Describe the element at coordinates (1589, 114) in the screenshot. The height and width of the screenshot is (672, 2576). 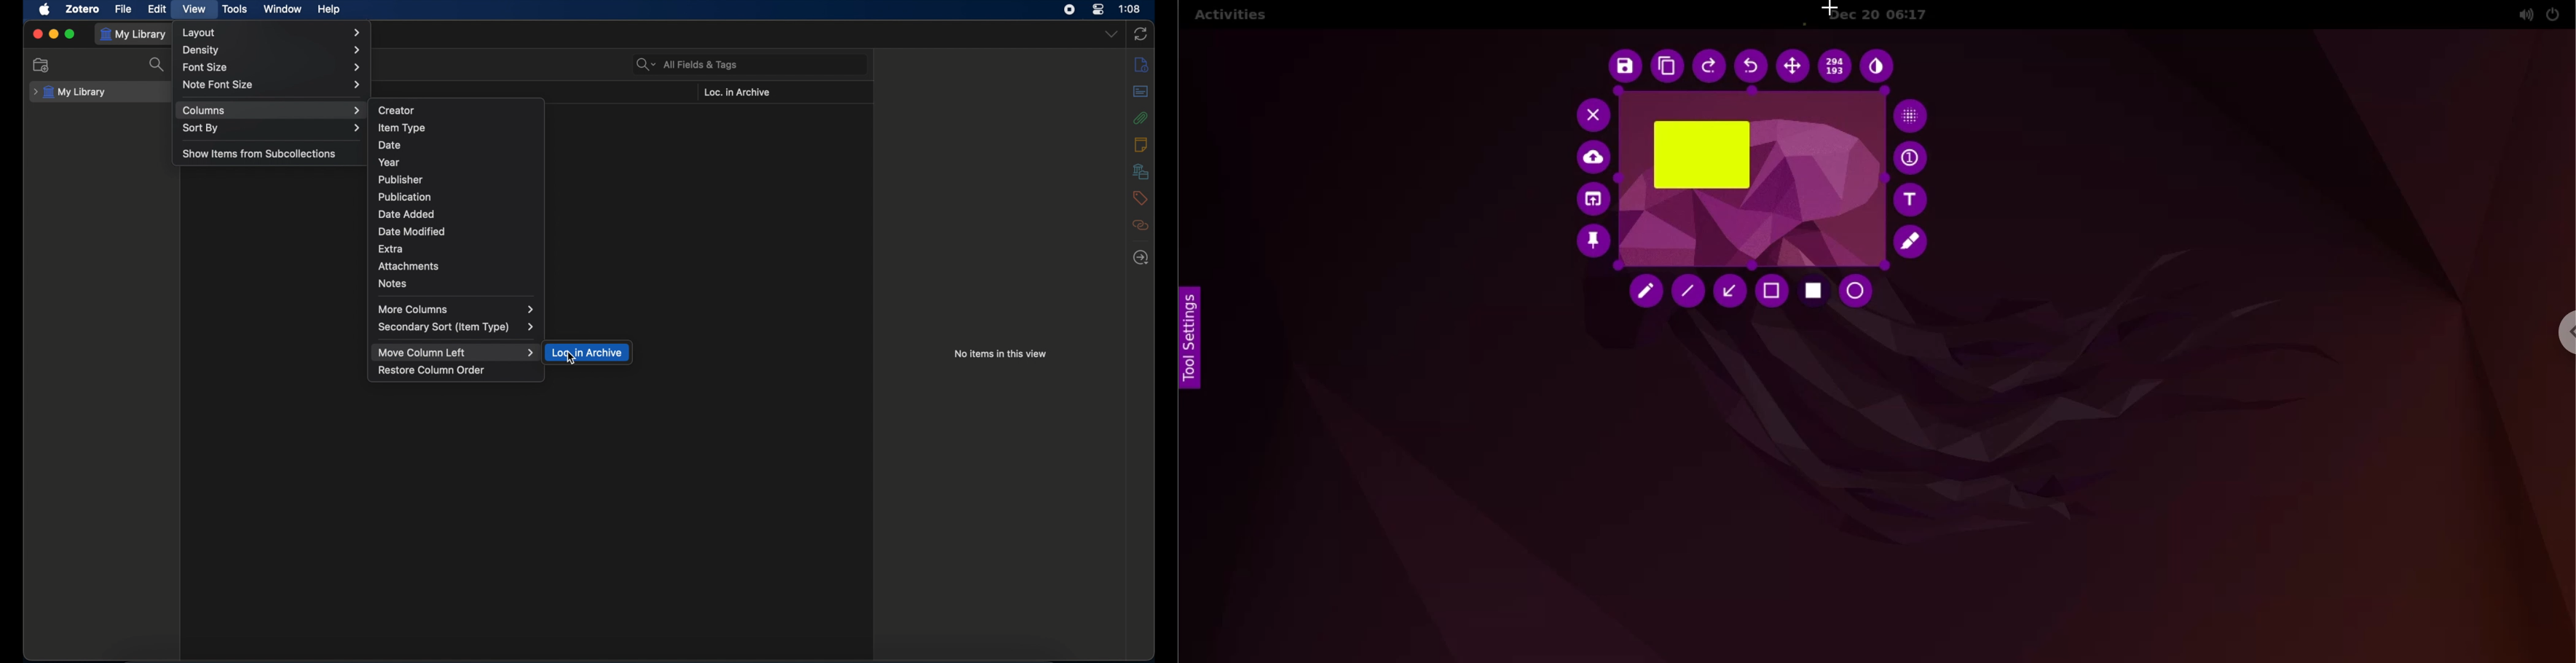
I see `cancel capture` at that location.